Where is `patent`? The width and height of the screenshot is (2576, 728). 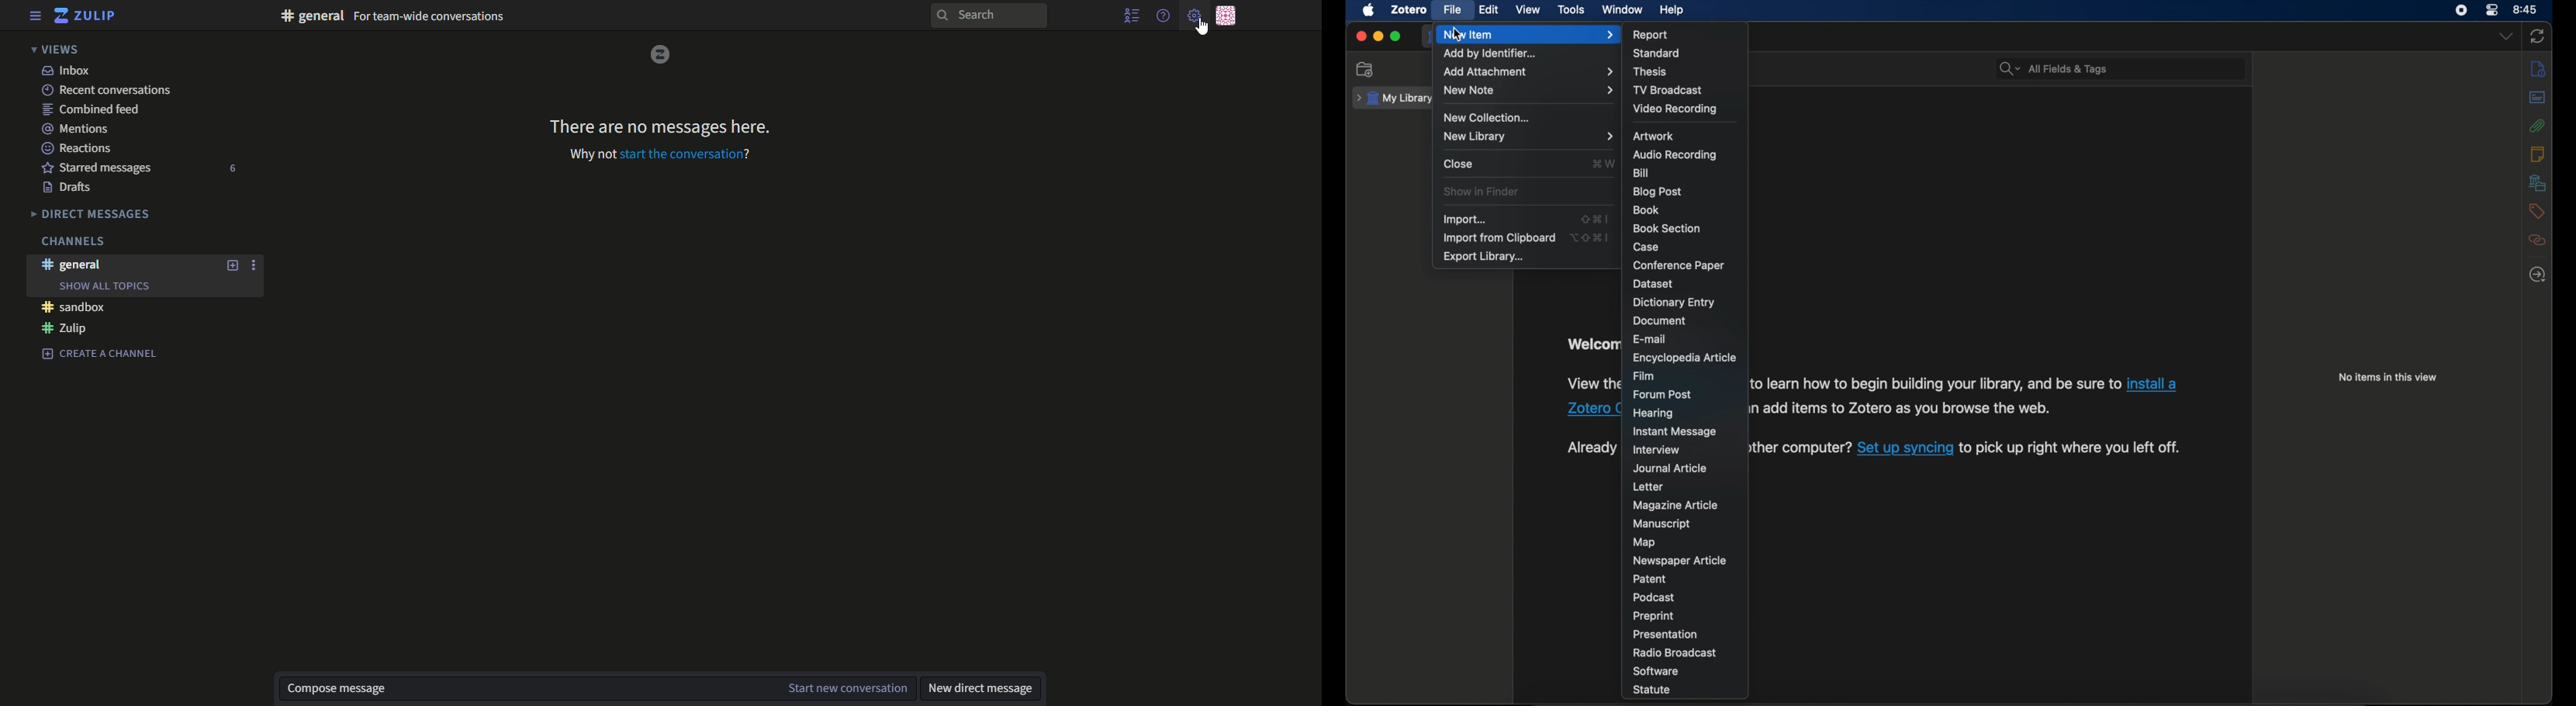
patent is located at coordinates (1651, 578).